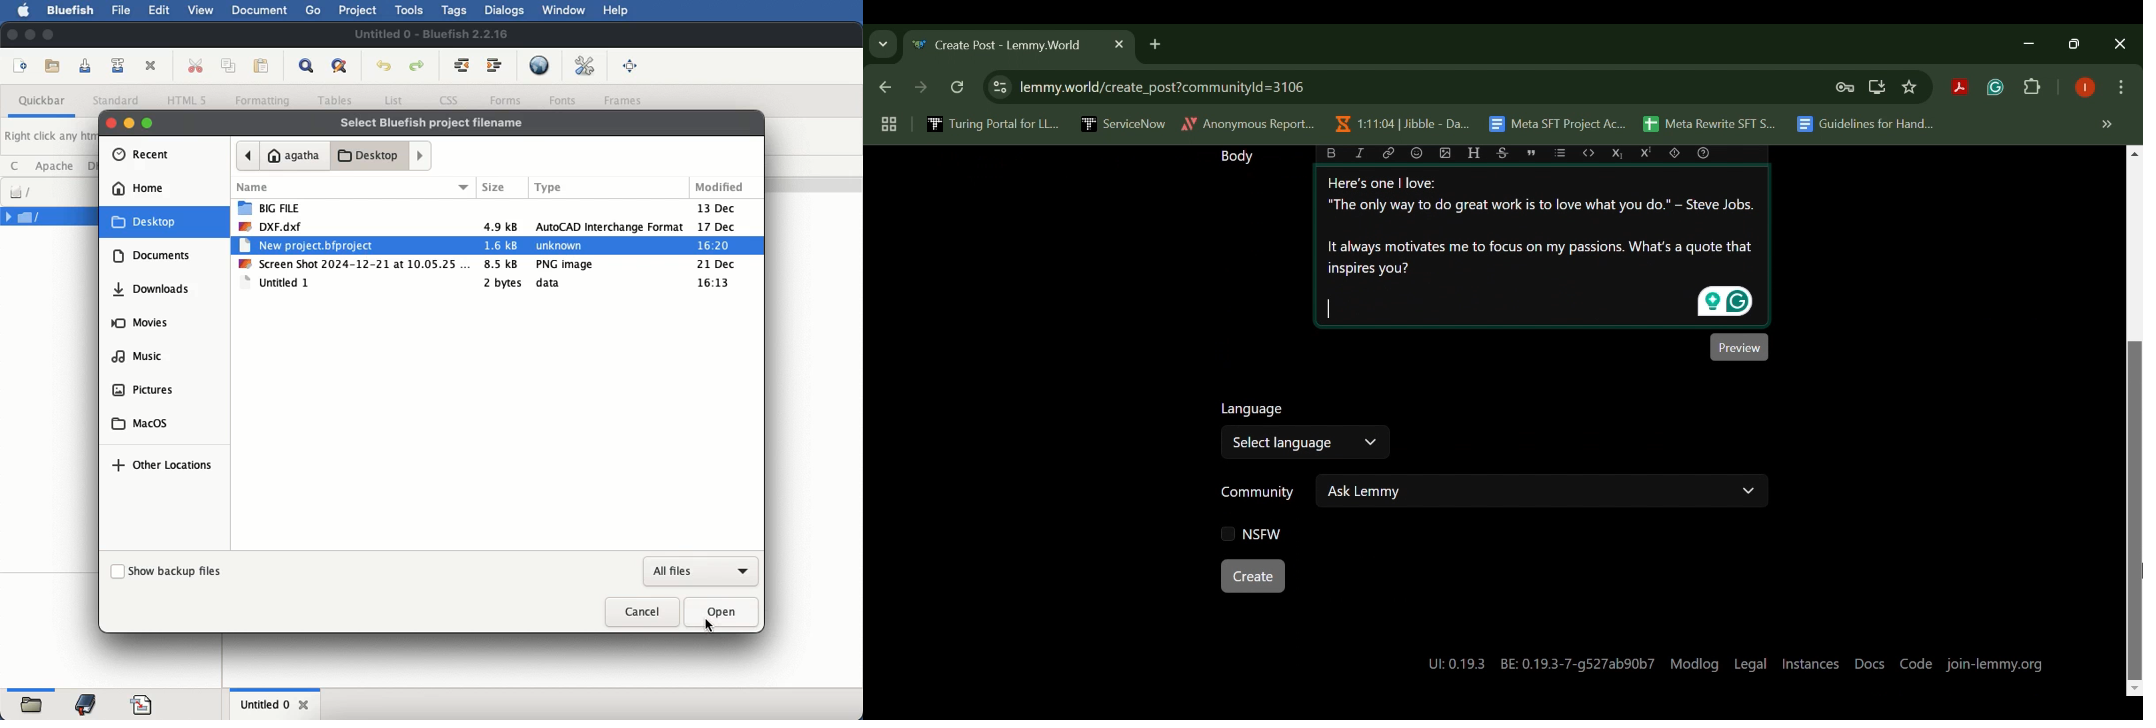 The width and height of the screenshot is (2156, 728). What do you see at coordinates (2077, 43) in the screenshot?
I see `Minimize Window` at bounding box center [2077, 43].